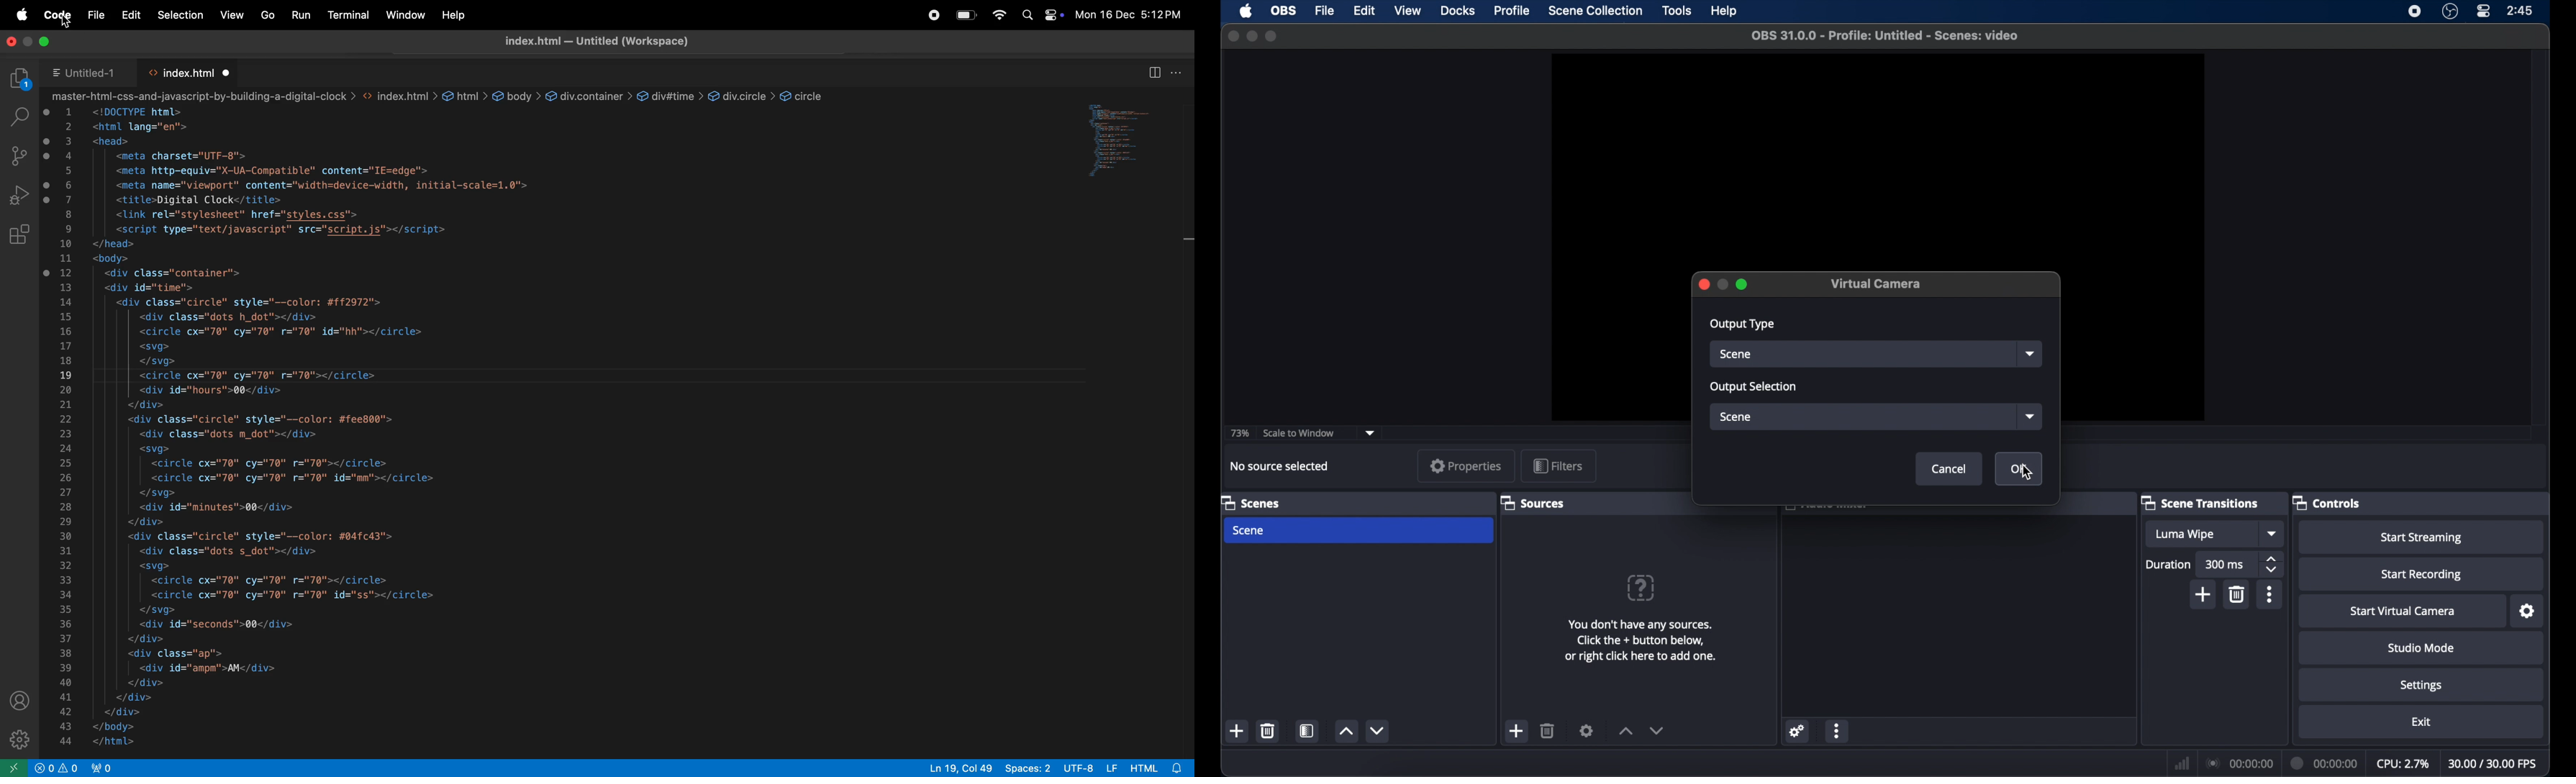  I want to click on add sources information, so click(1640, 640).